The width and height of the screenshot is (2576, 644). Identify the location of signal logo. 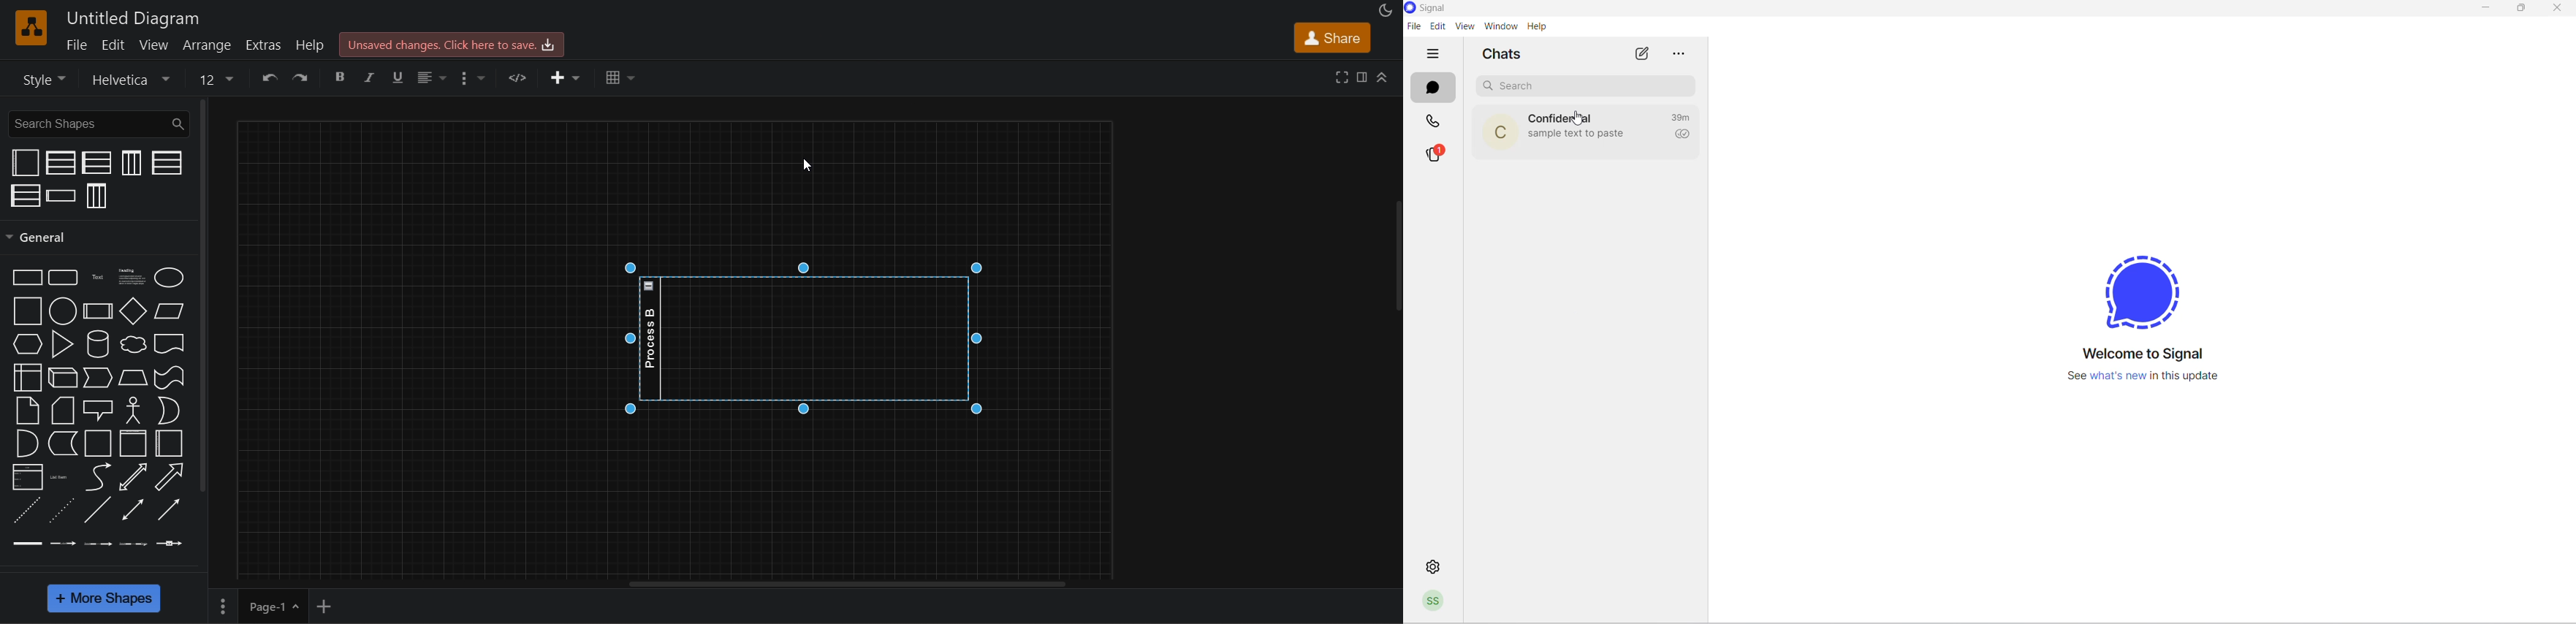
(2131, 288).